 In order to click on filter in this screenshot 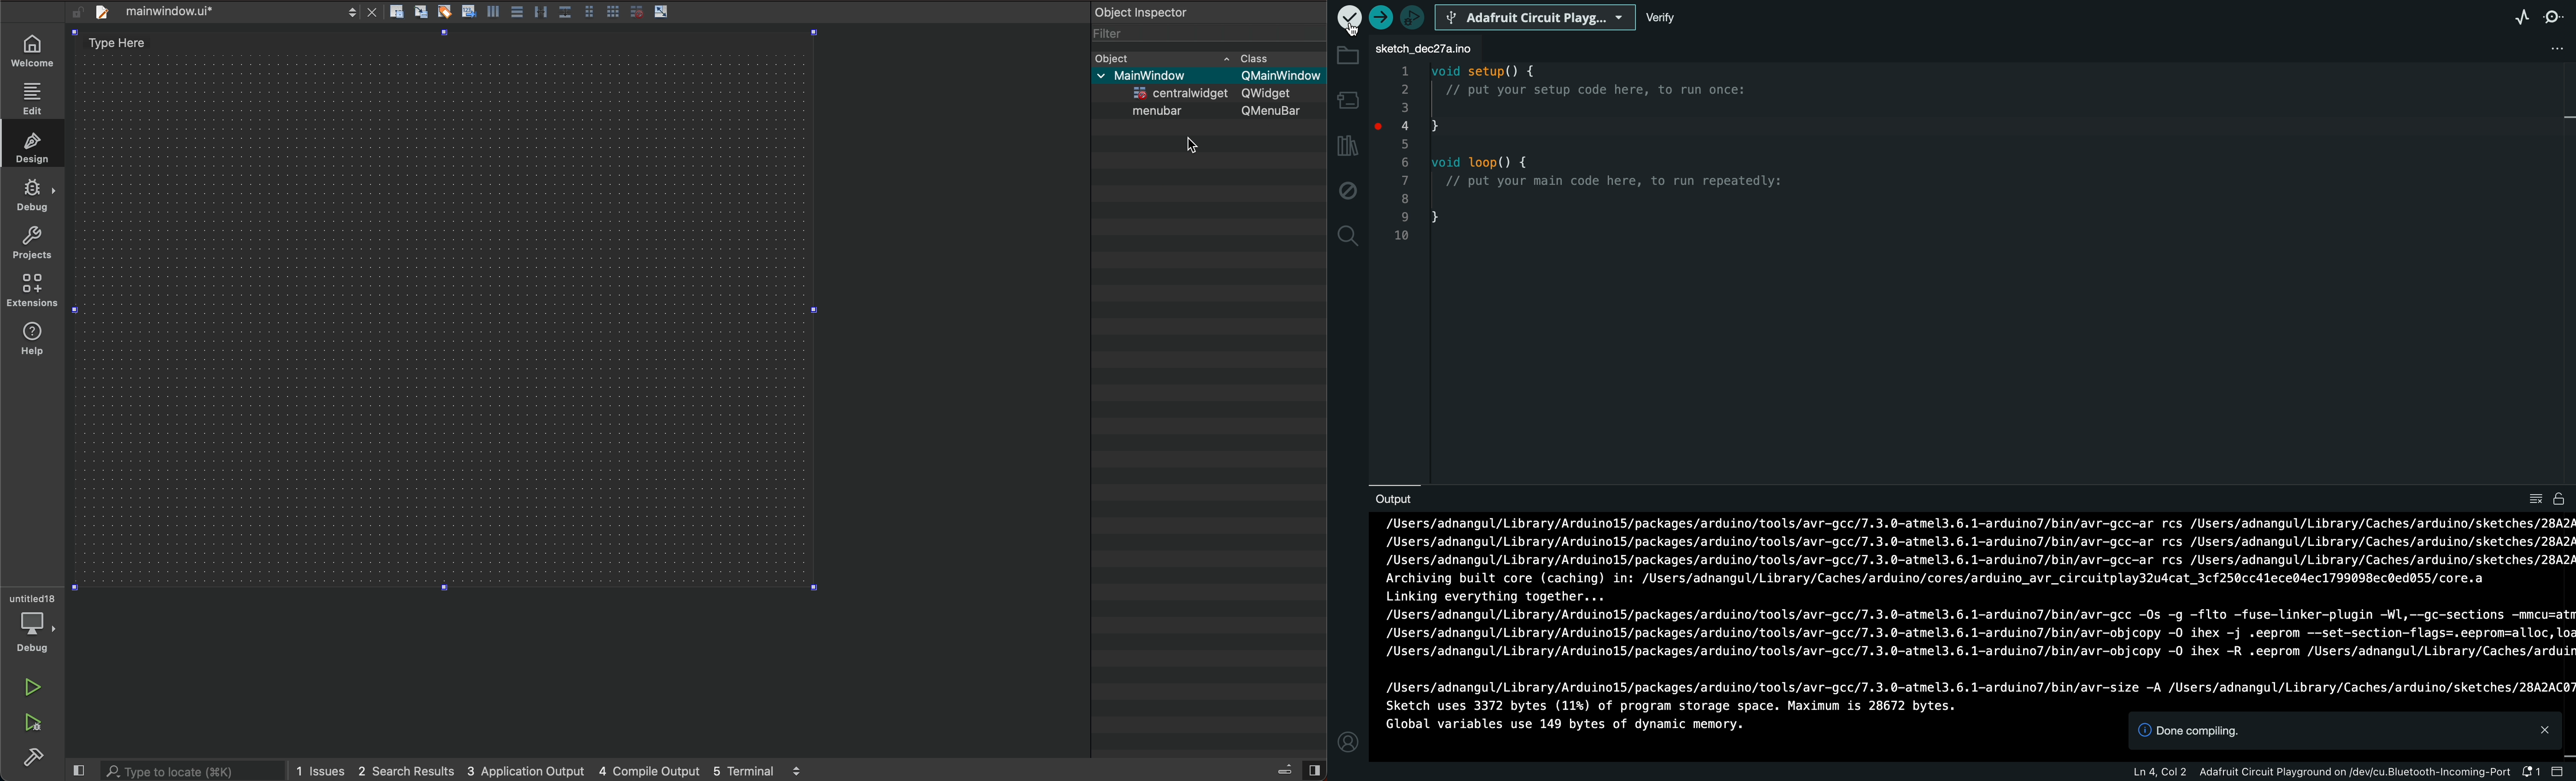, I will do `click(1104, 34)`.